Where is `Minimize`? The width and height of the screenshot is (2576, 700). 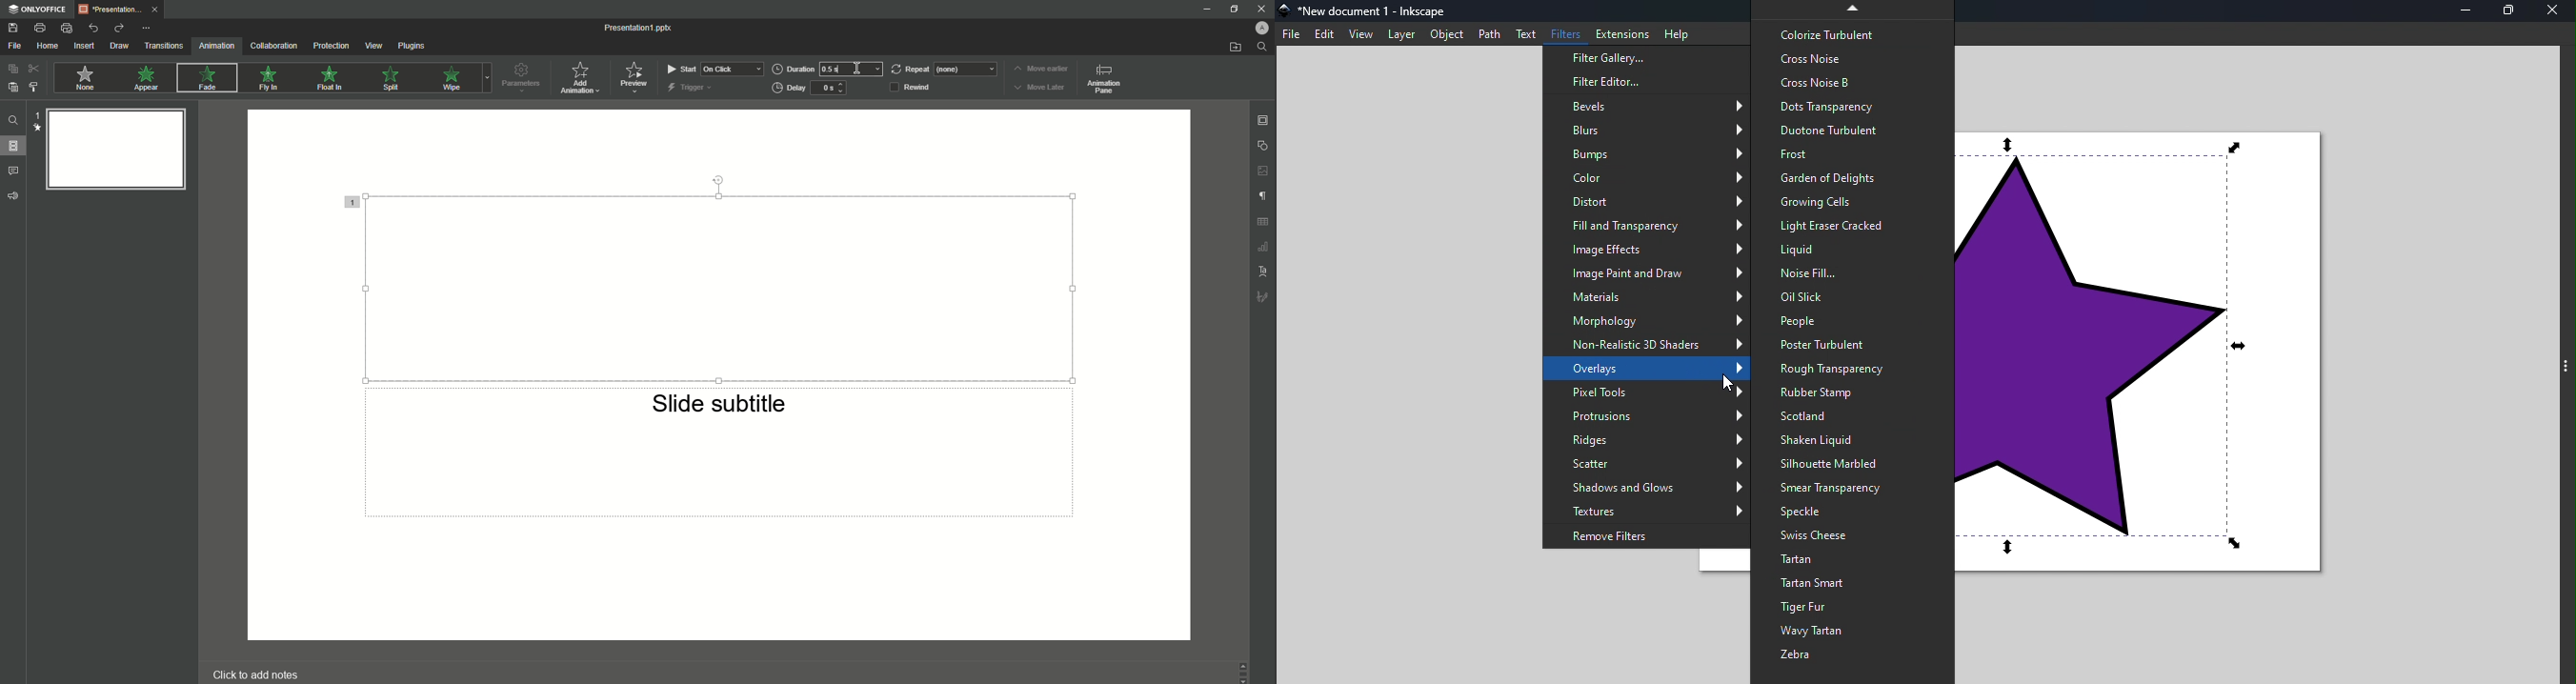 Minimize is located at coordinates (1209, 9).